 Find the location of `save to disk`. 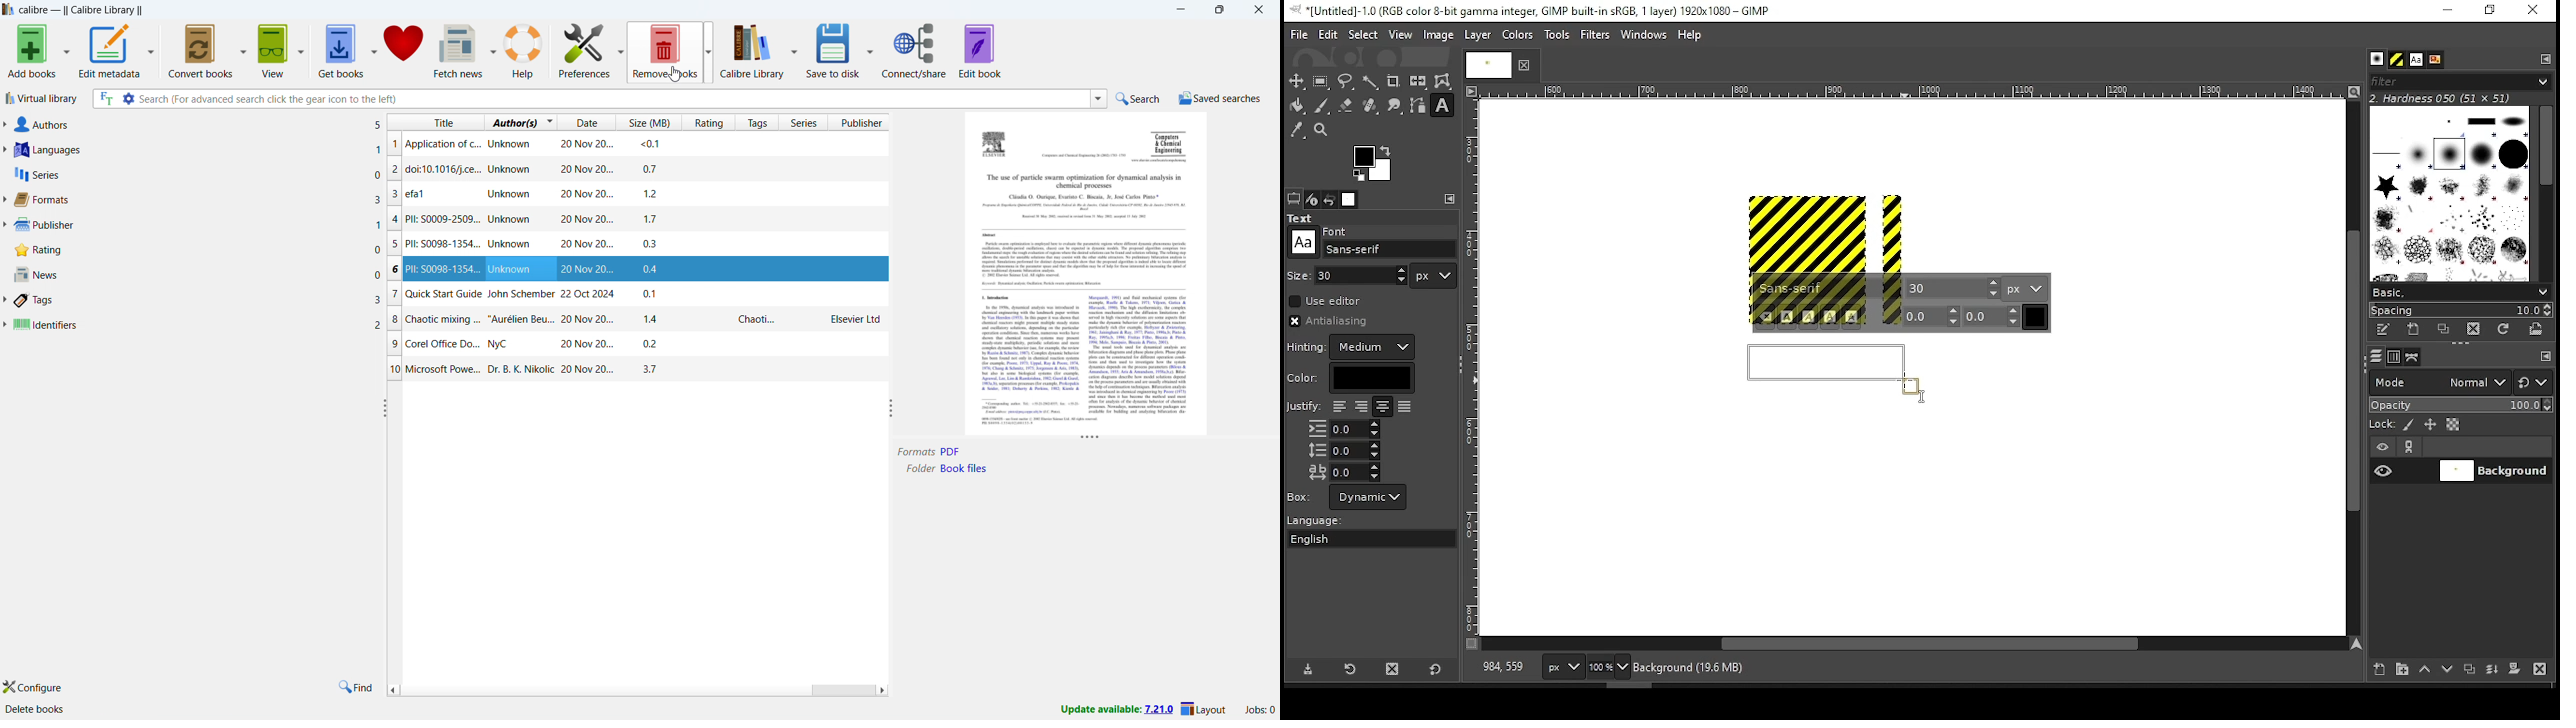

save to disk is located at coordinates (833, 50).